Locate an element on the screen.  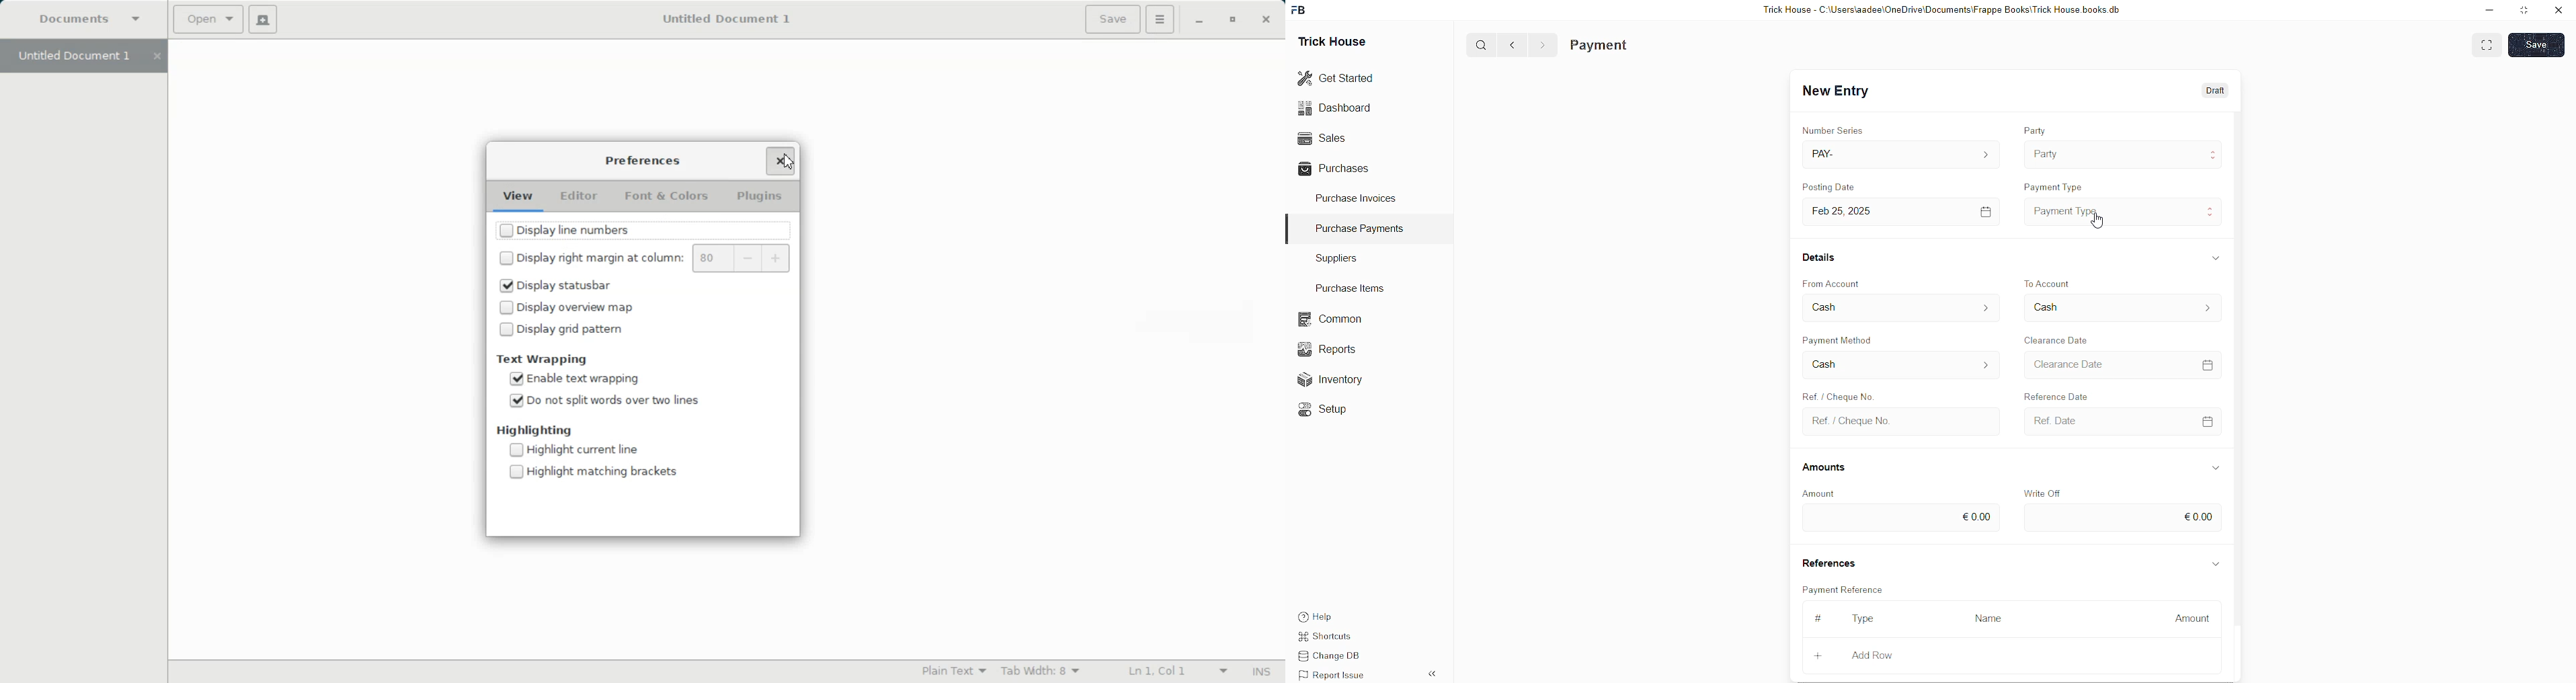
SAVE is located at coordinates (2540, 44).